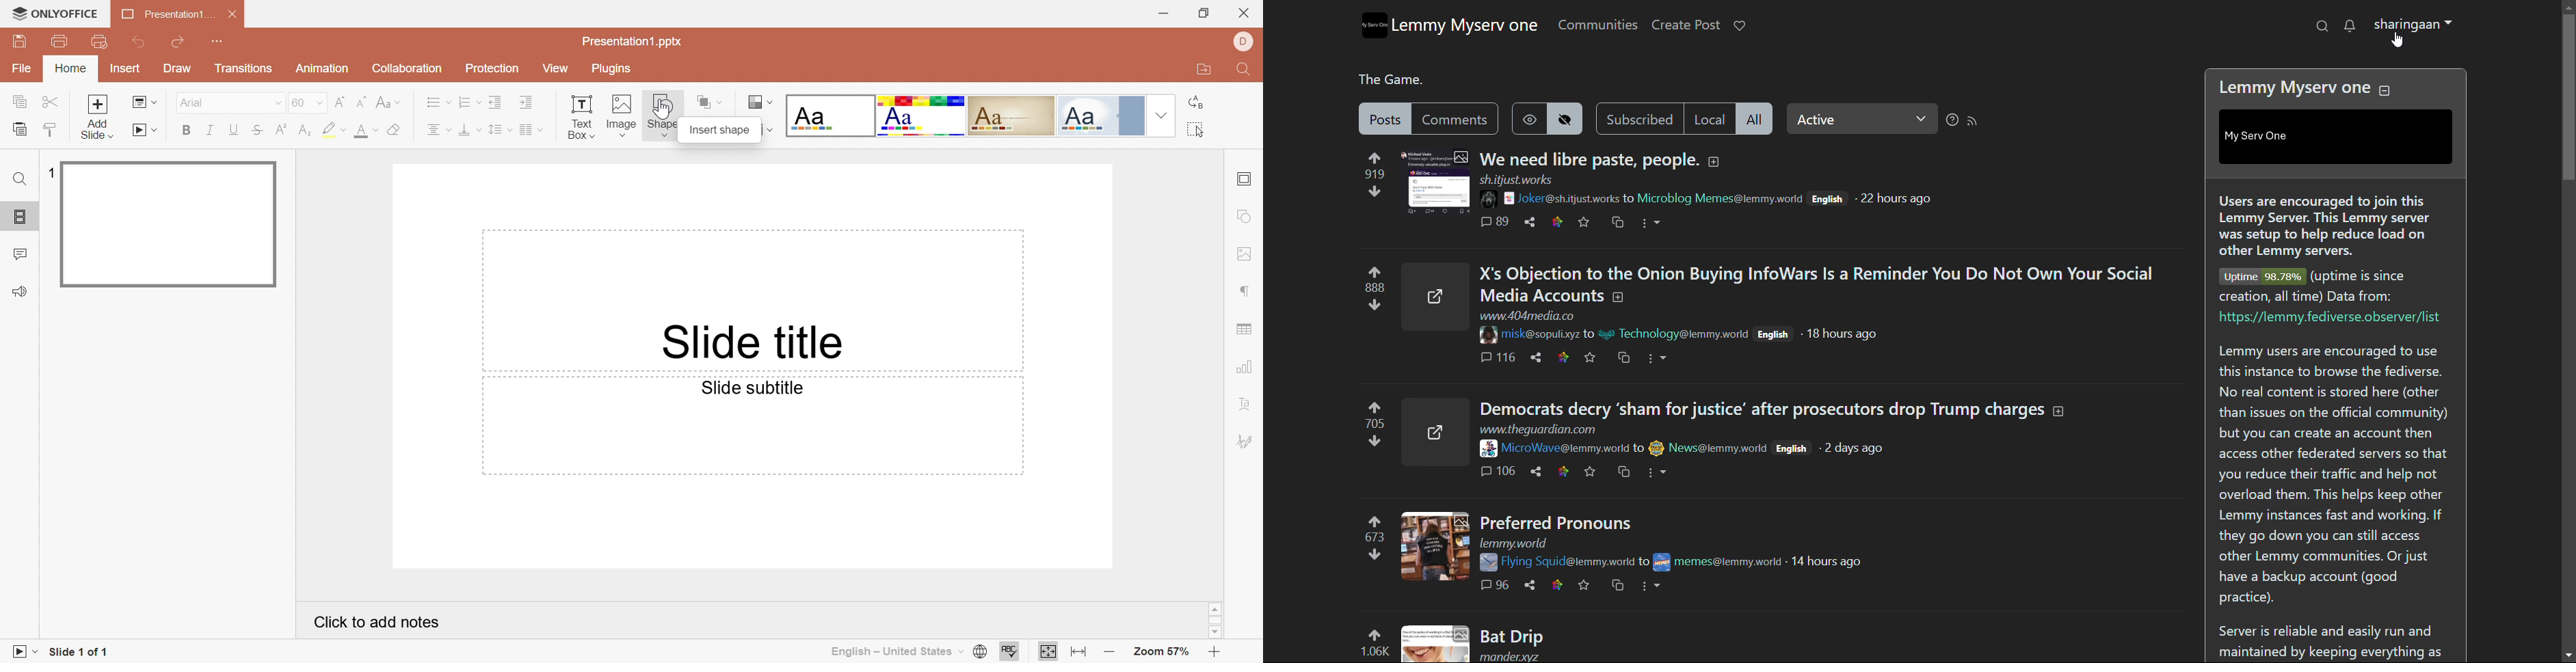 The width and height of the screenshot is (2576, 672). I want to click on Minimize, so click(1165, 14).